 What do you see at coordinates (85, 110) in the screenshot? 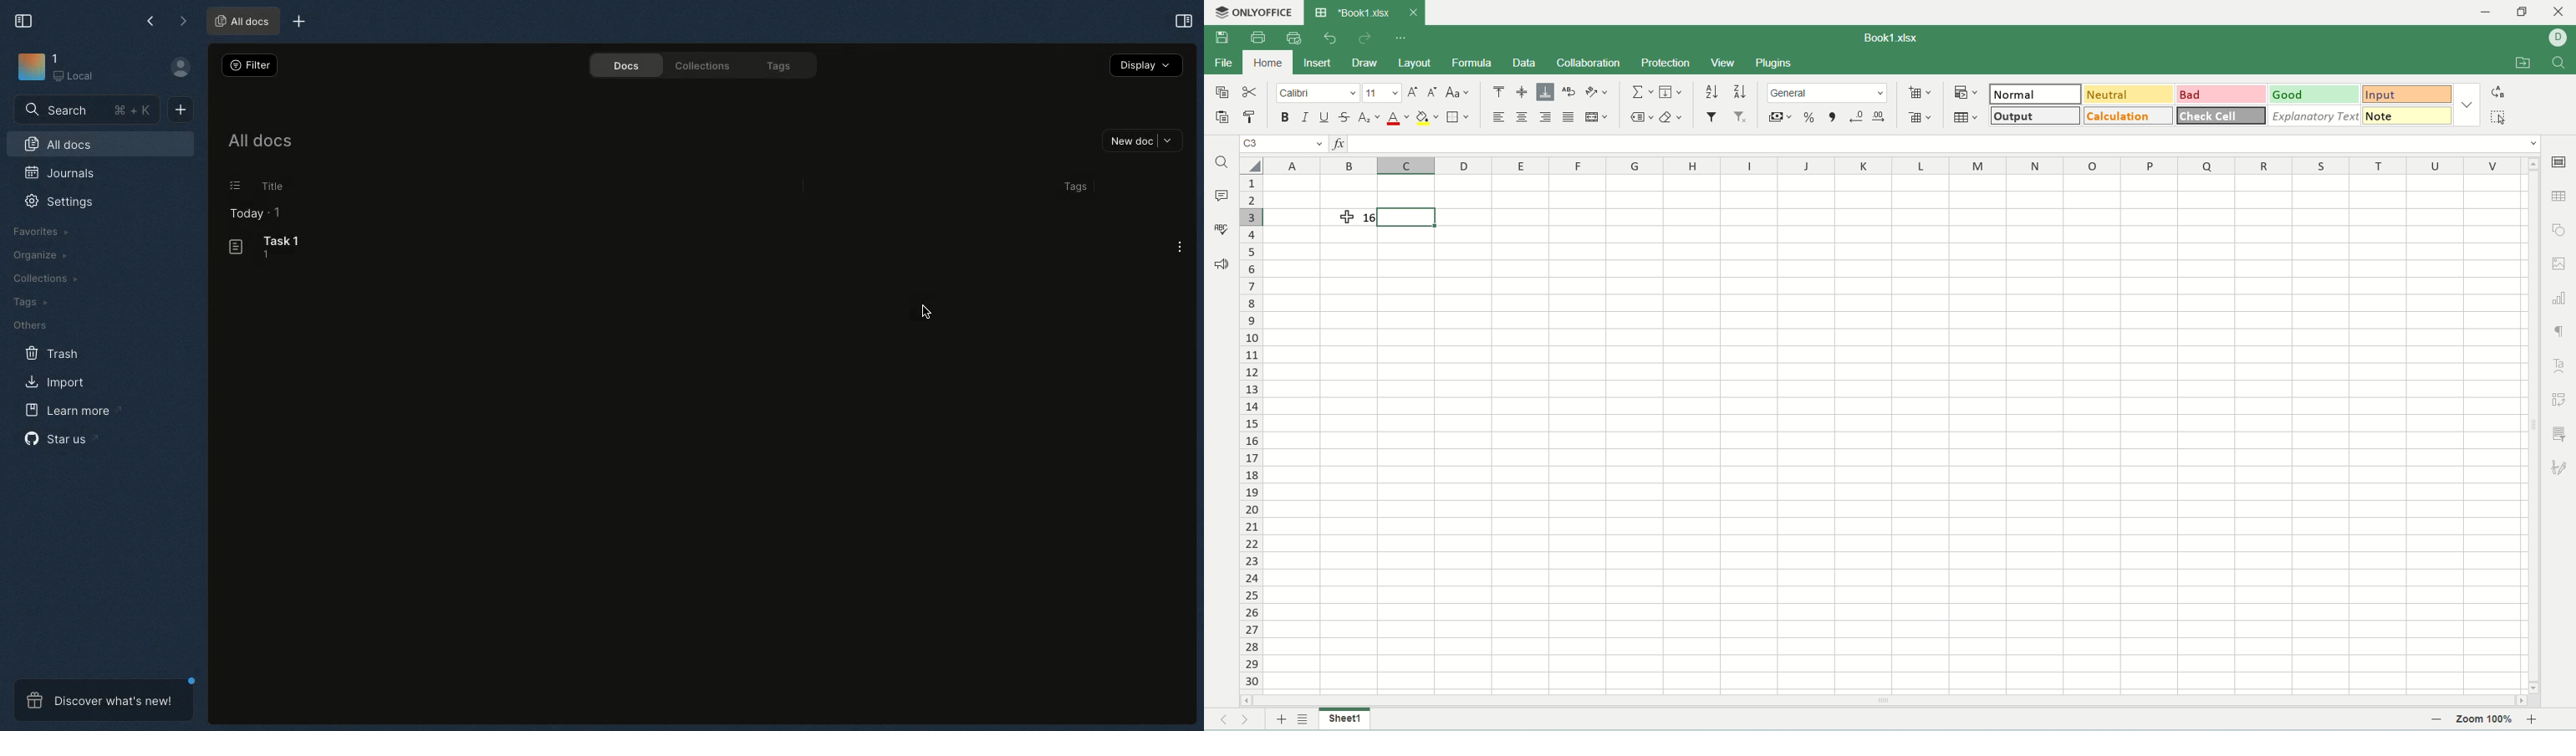
I see `Search + K` at bounding box center [85, 110].